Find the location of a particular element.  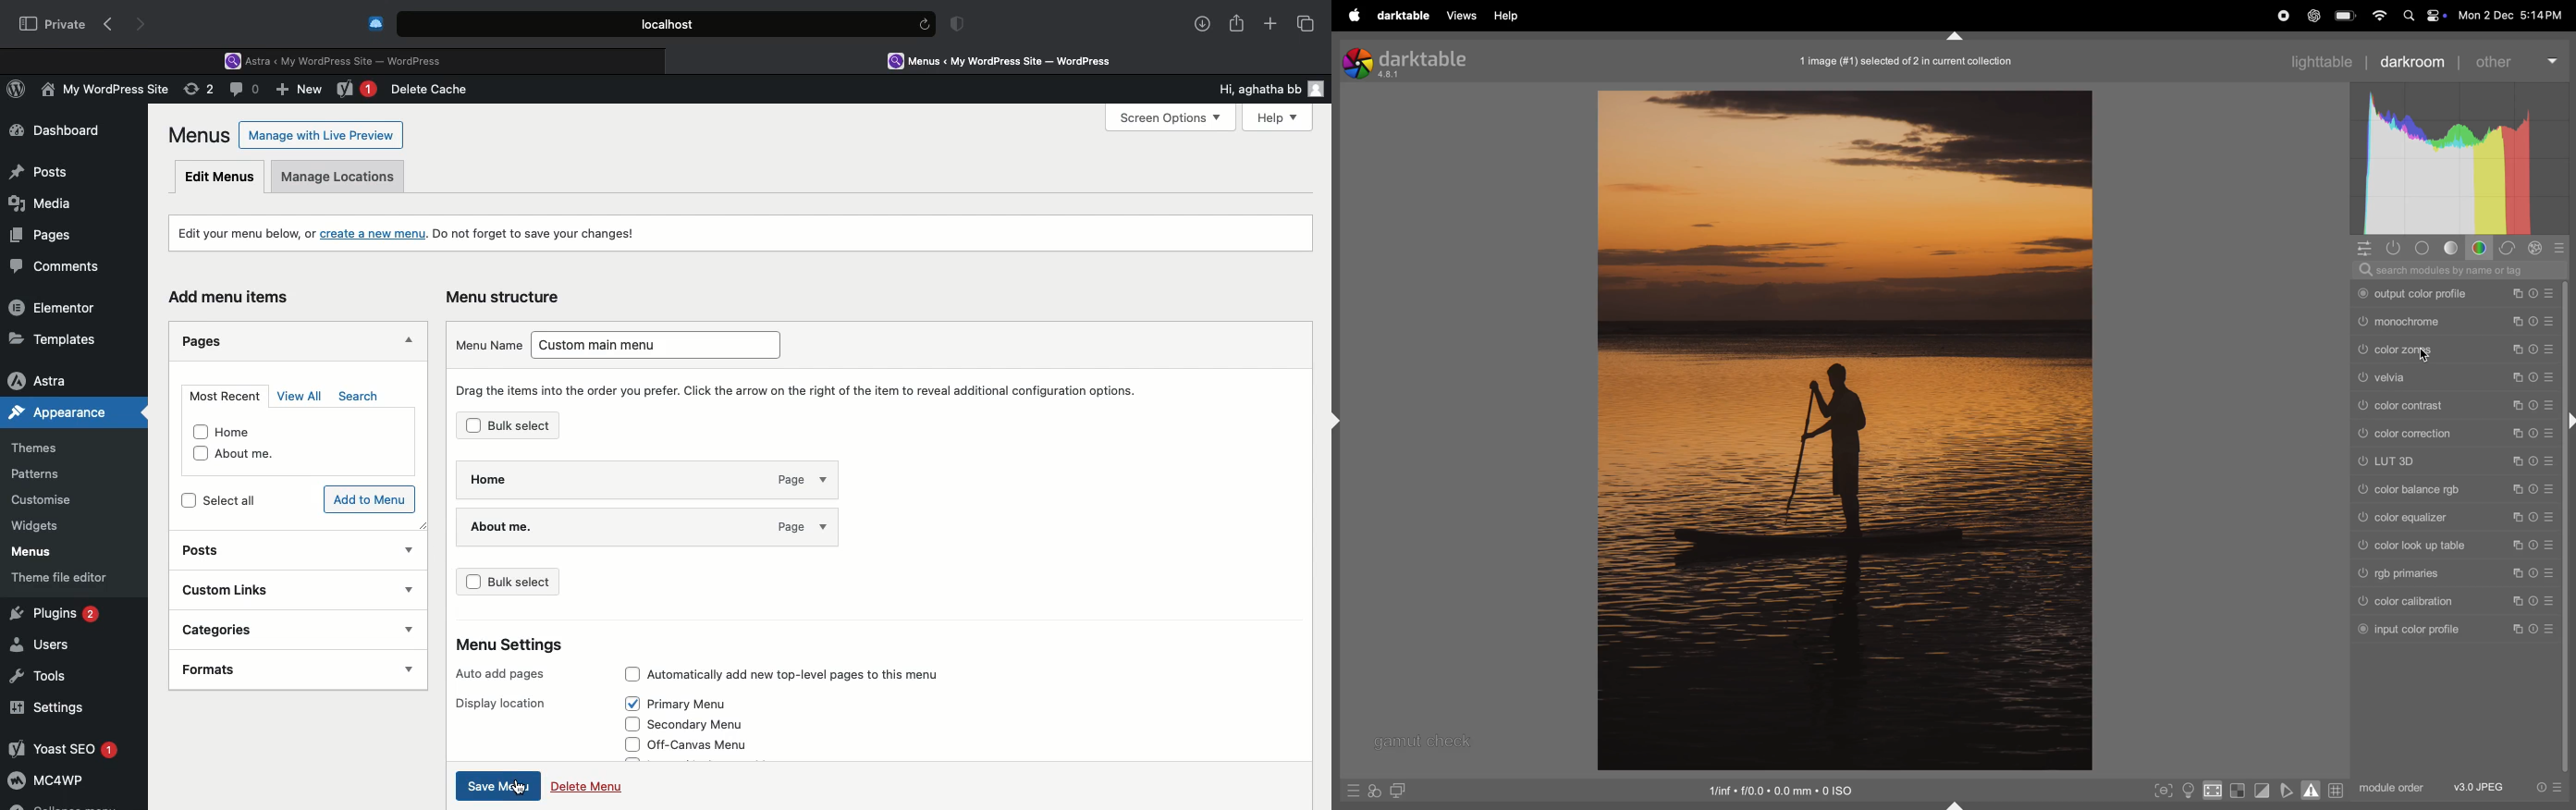

color calibiration is located at coordinates (2426, 601).